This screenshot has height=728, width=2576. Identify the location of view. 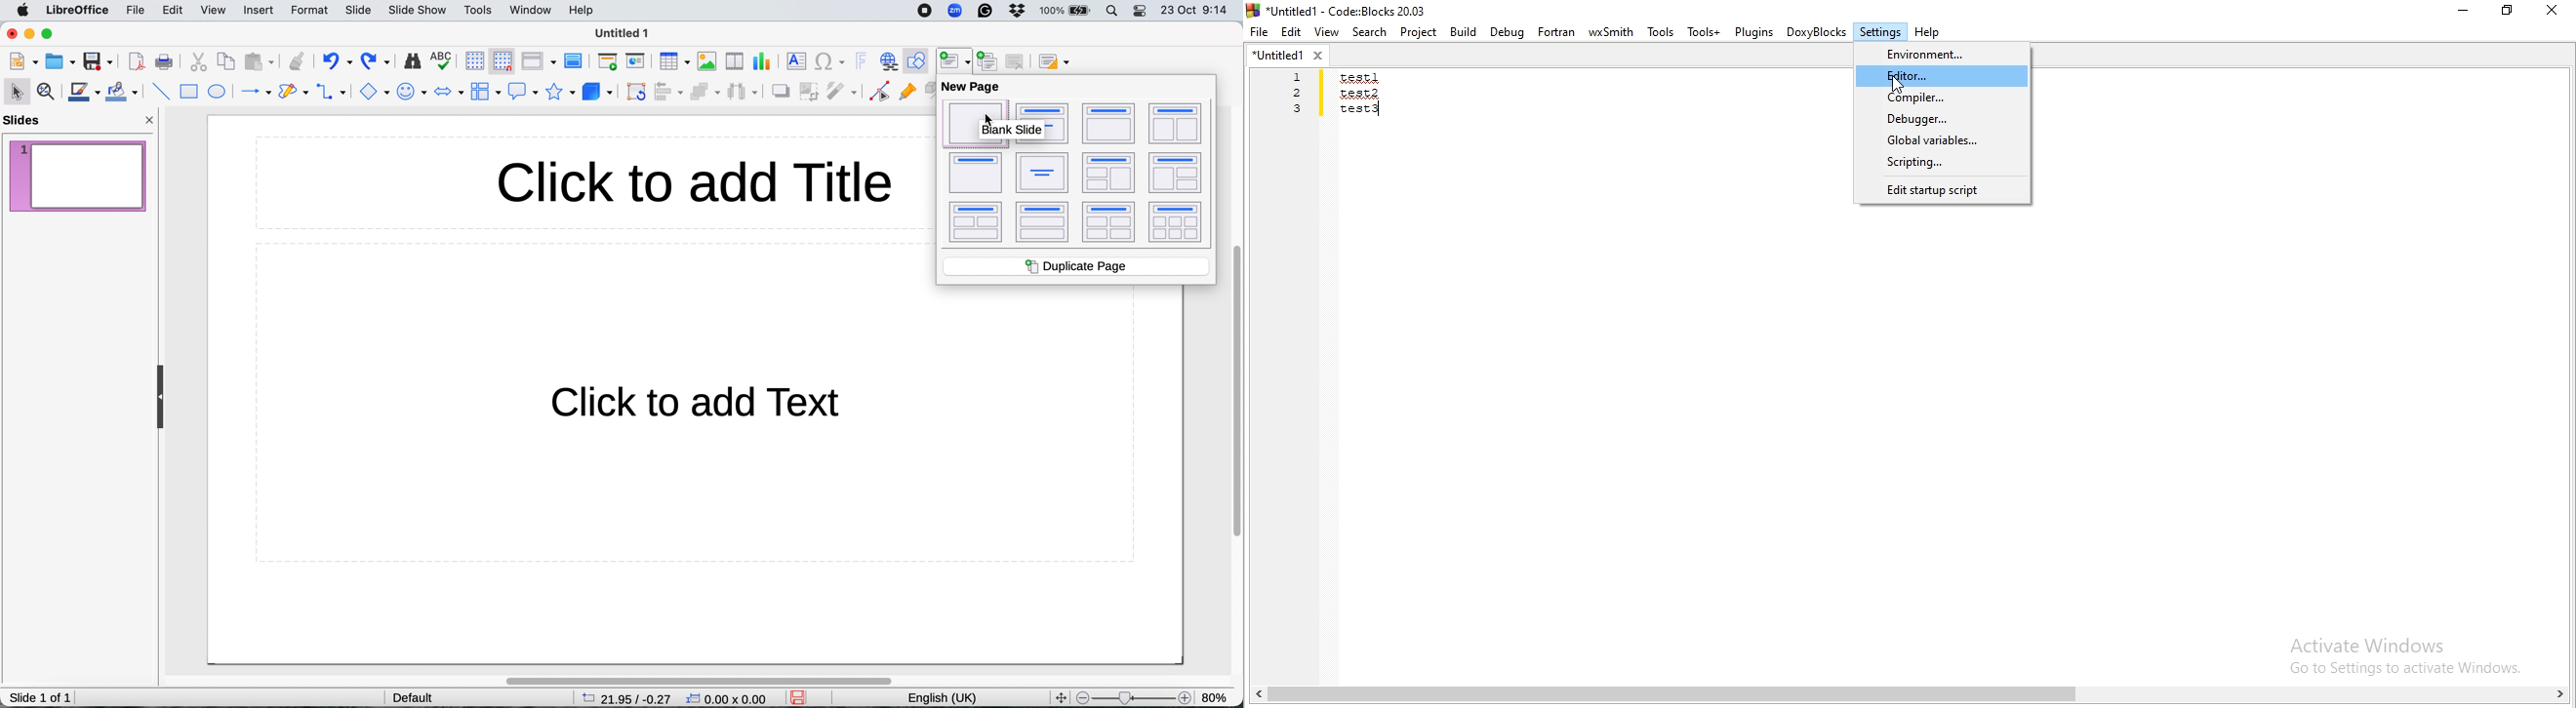
(216, 11).